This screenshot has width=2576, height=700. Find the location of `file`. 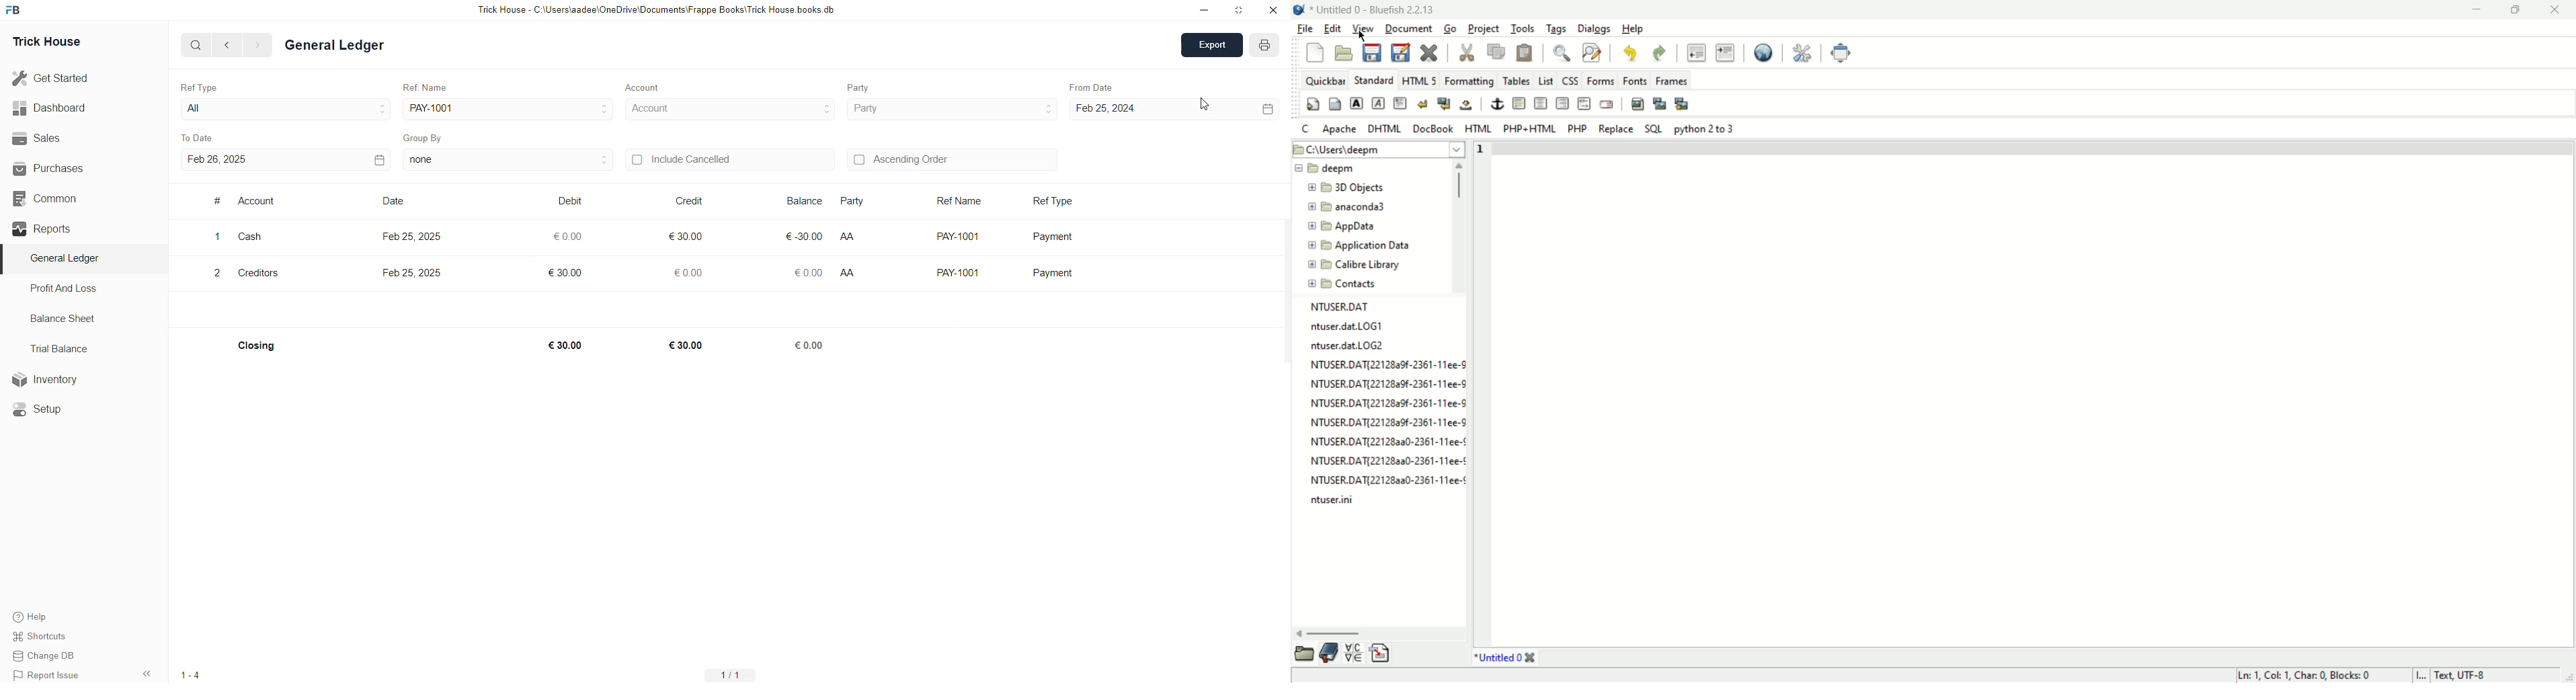

file is located at coordinates (1304, 29).